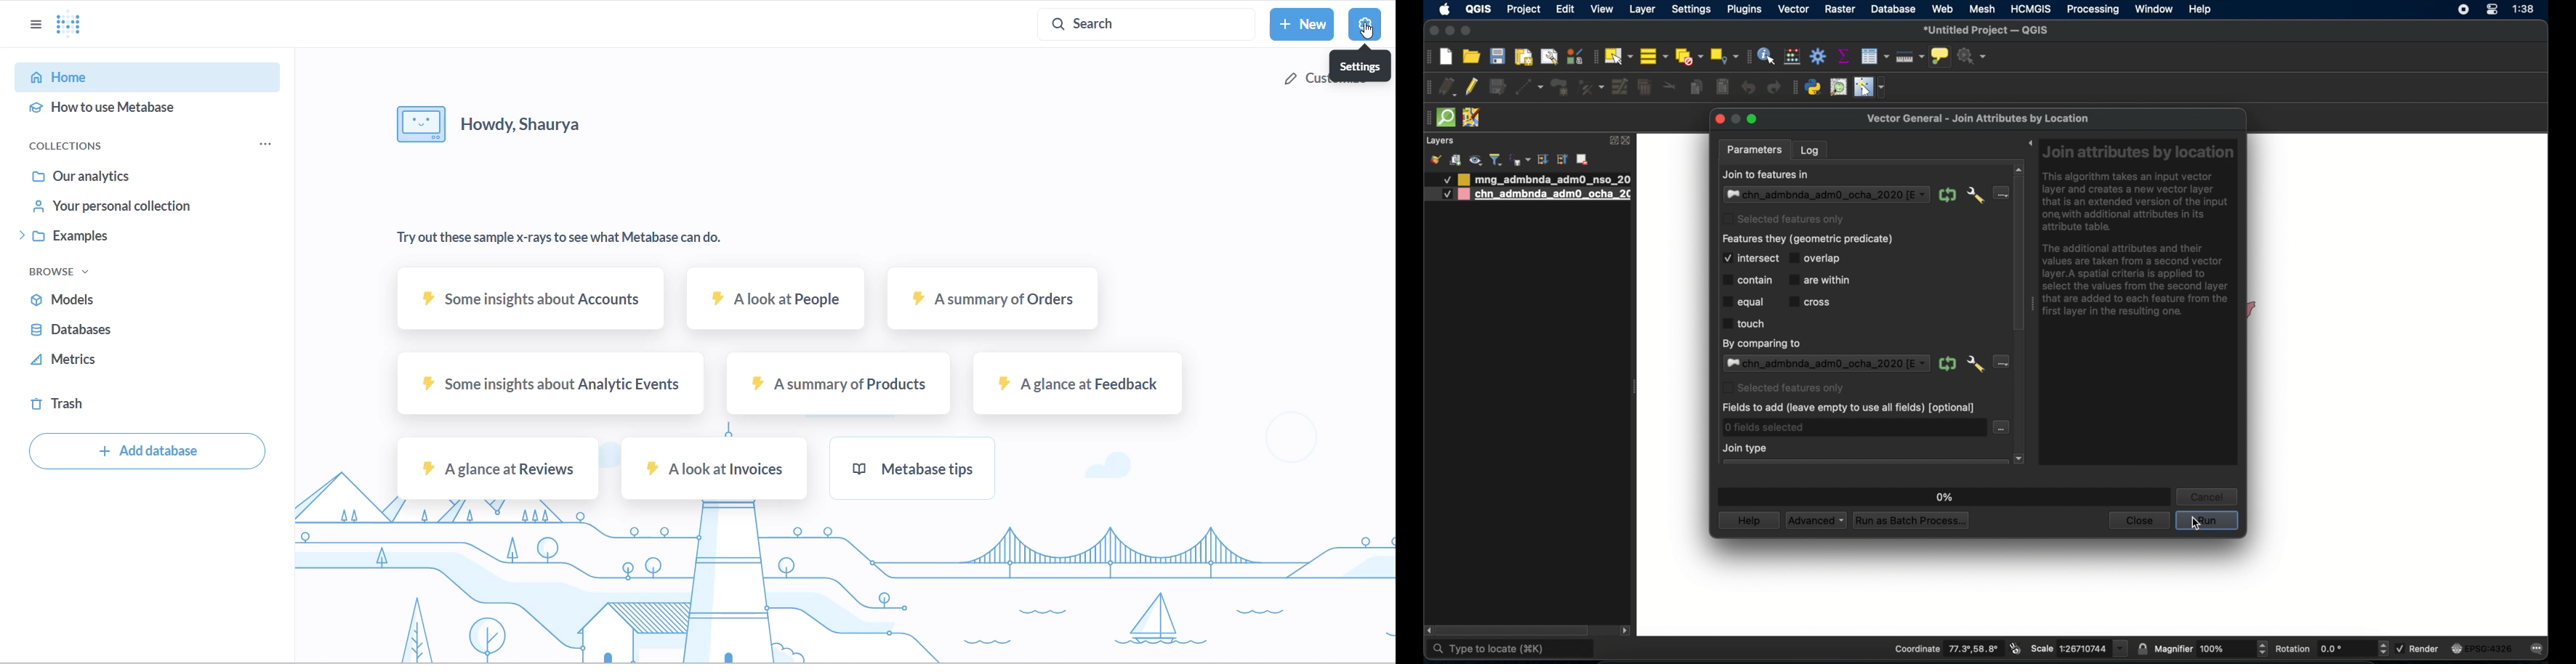  What do you see at coordinates (1582, 160) in the screenshot?
I see `add layer/group` at bounding box center [1582, 160].